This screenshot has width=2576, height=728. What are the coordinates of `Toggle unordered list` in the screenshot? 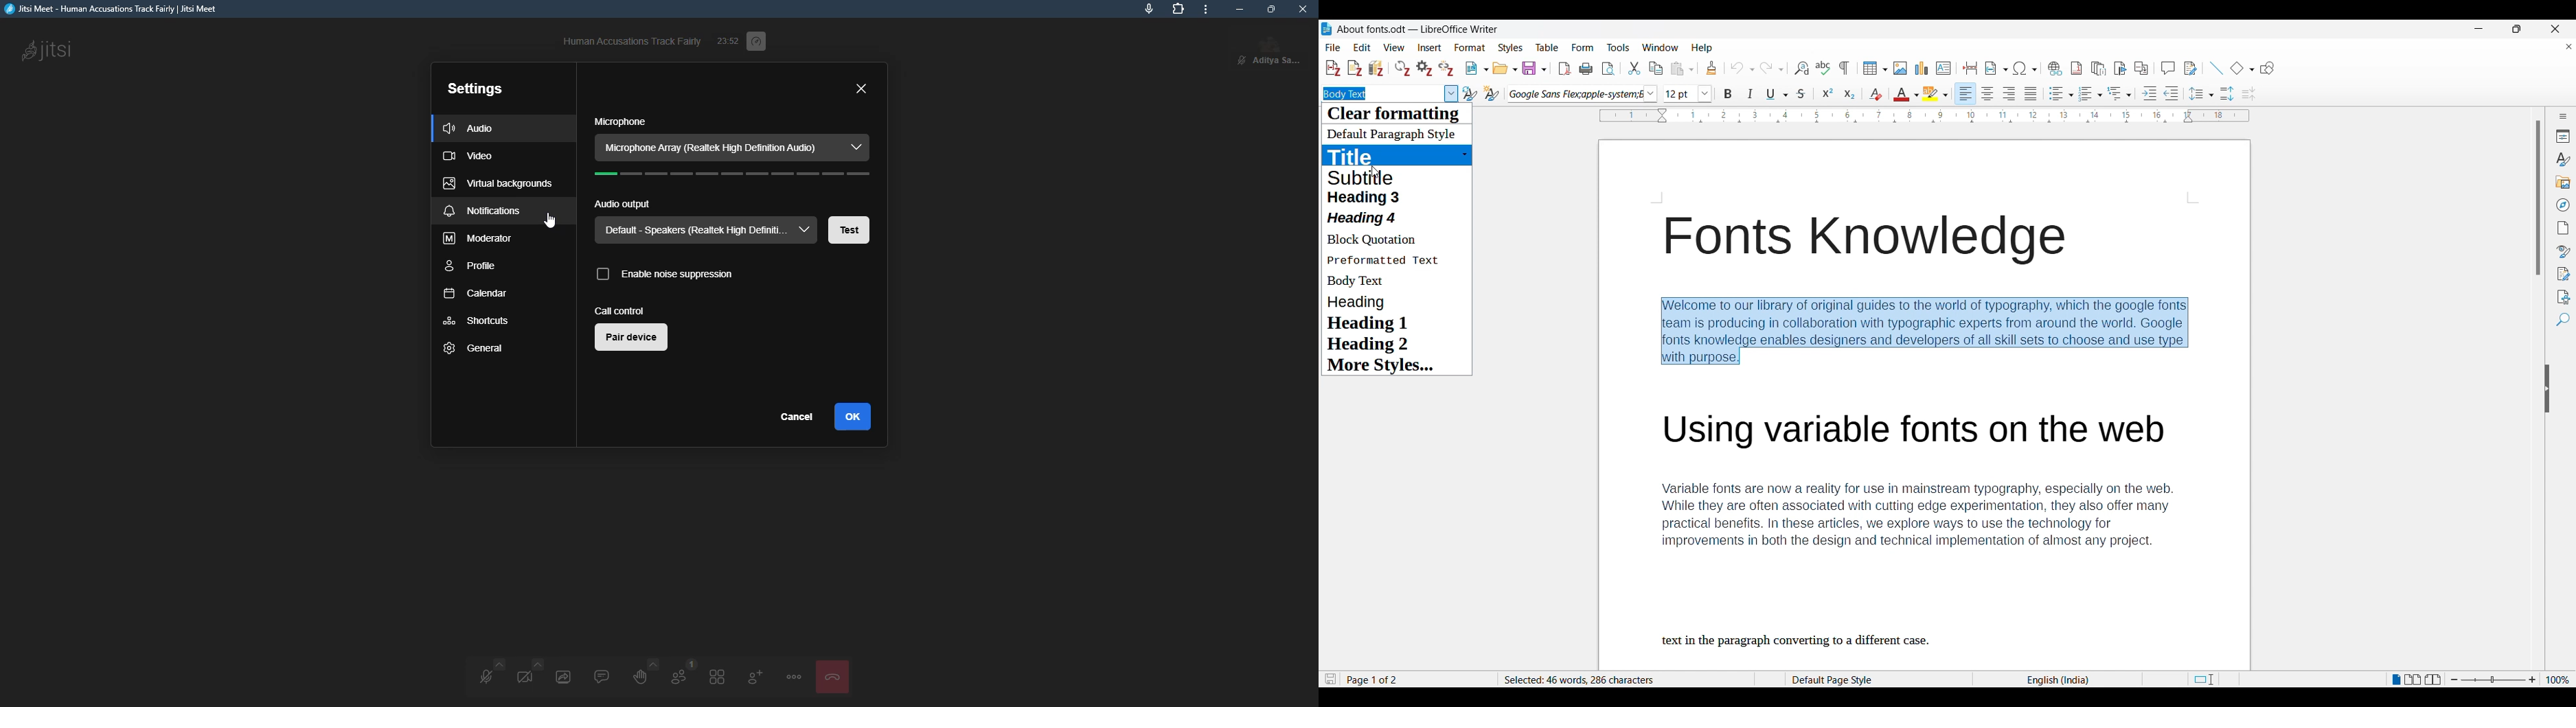 It's located at (2061, 94).